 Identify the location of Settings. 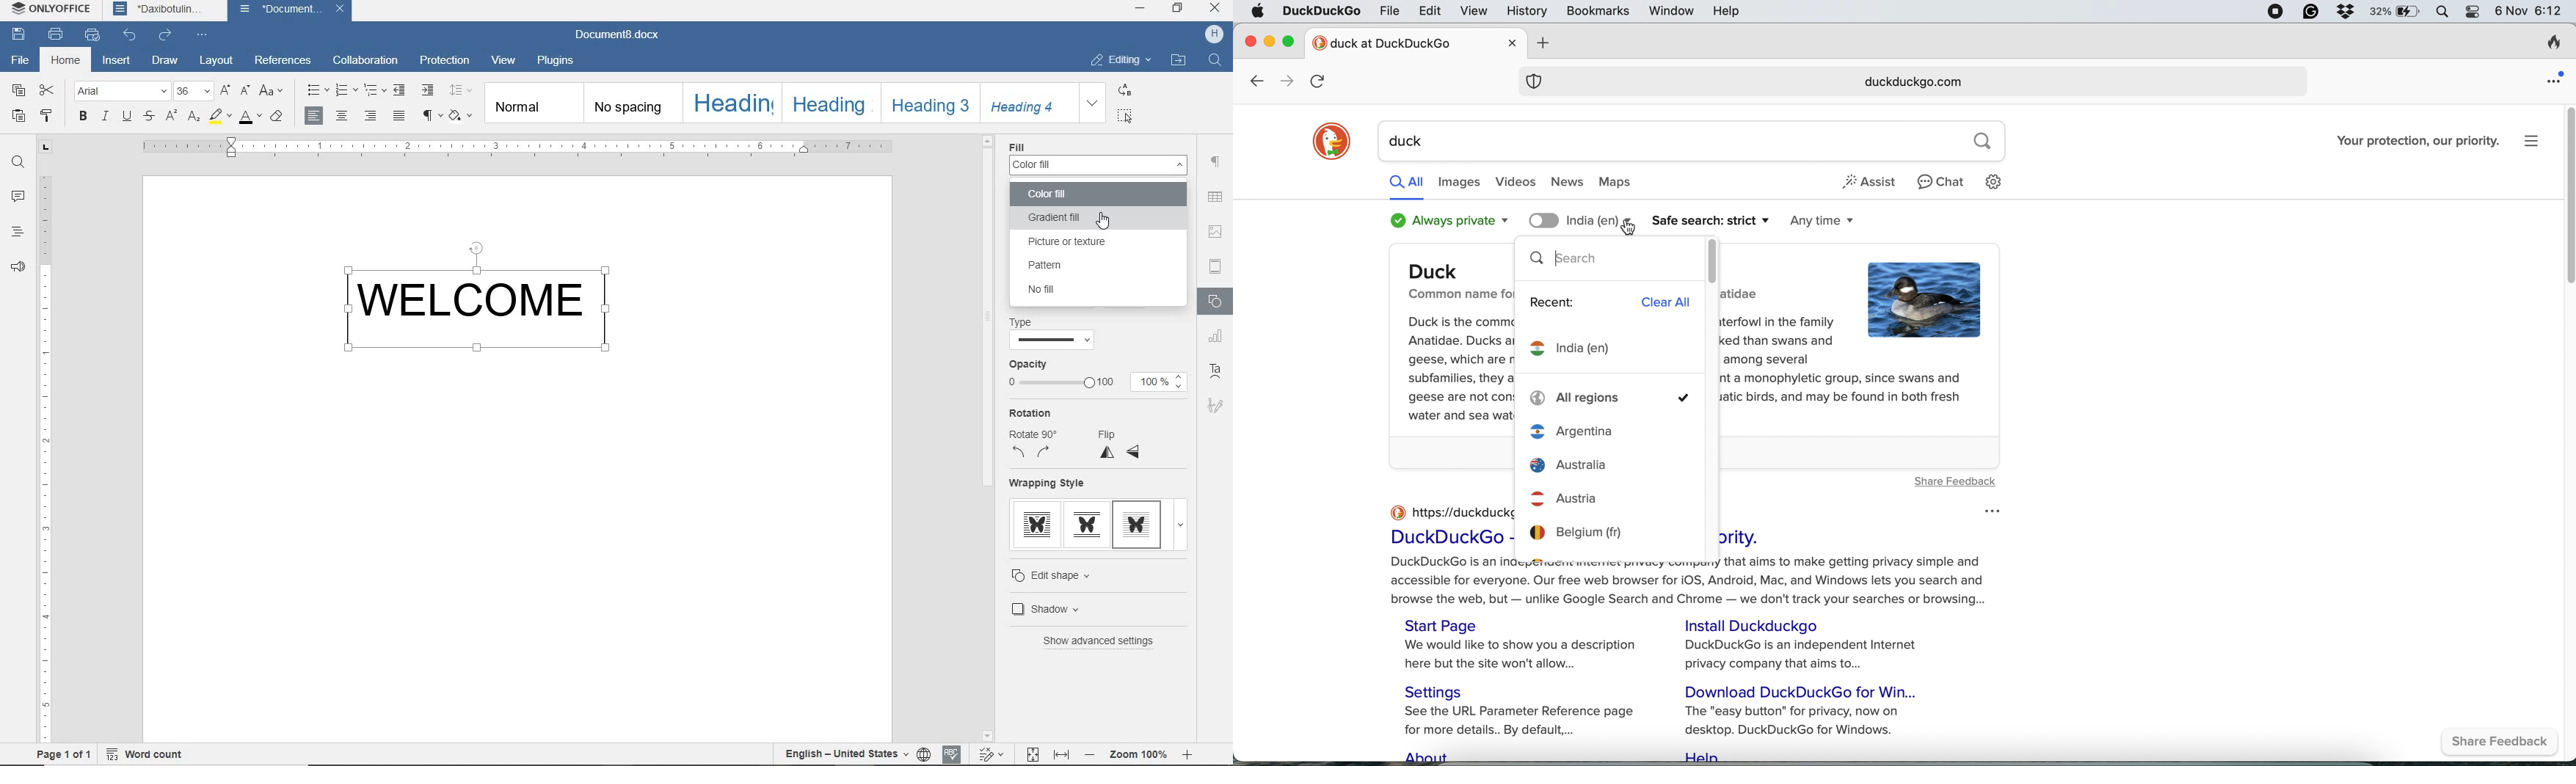
(1441, 691).